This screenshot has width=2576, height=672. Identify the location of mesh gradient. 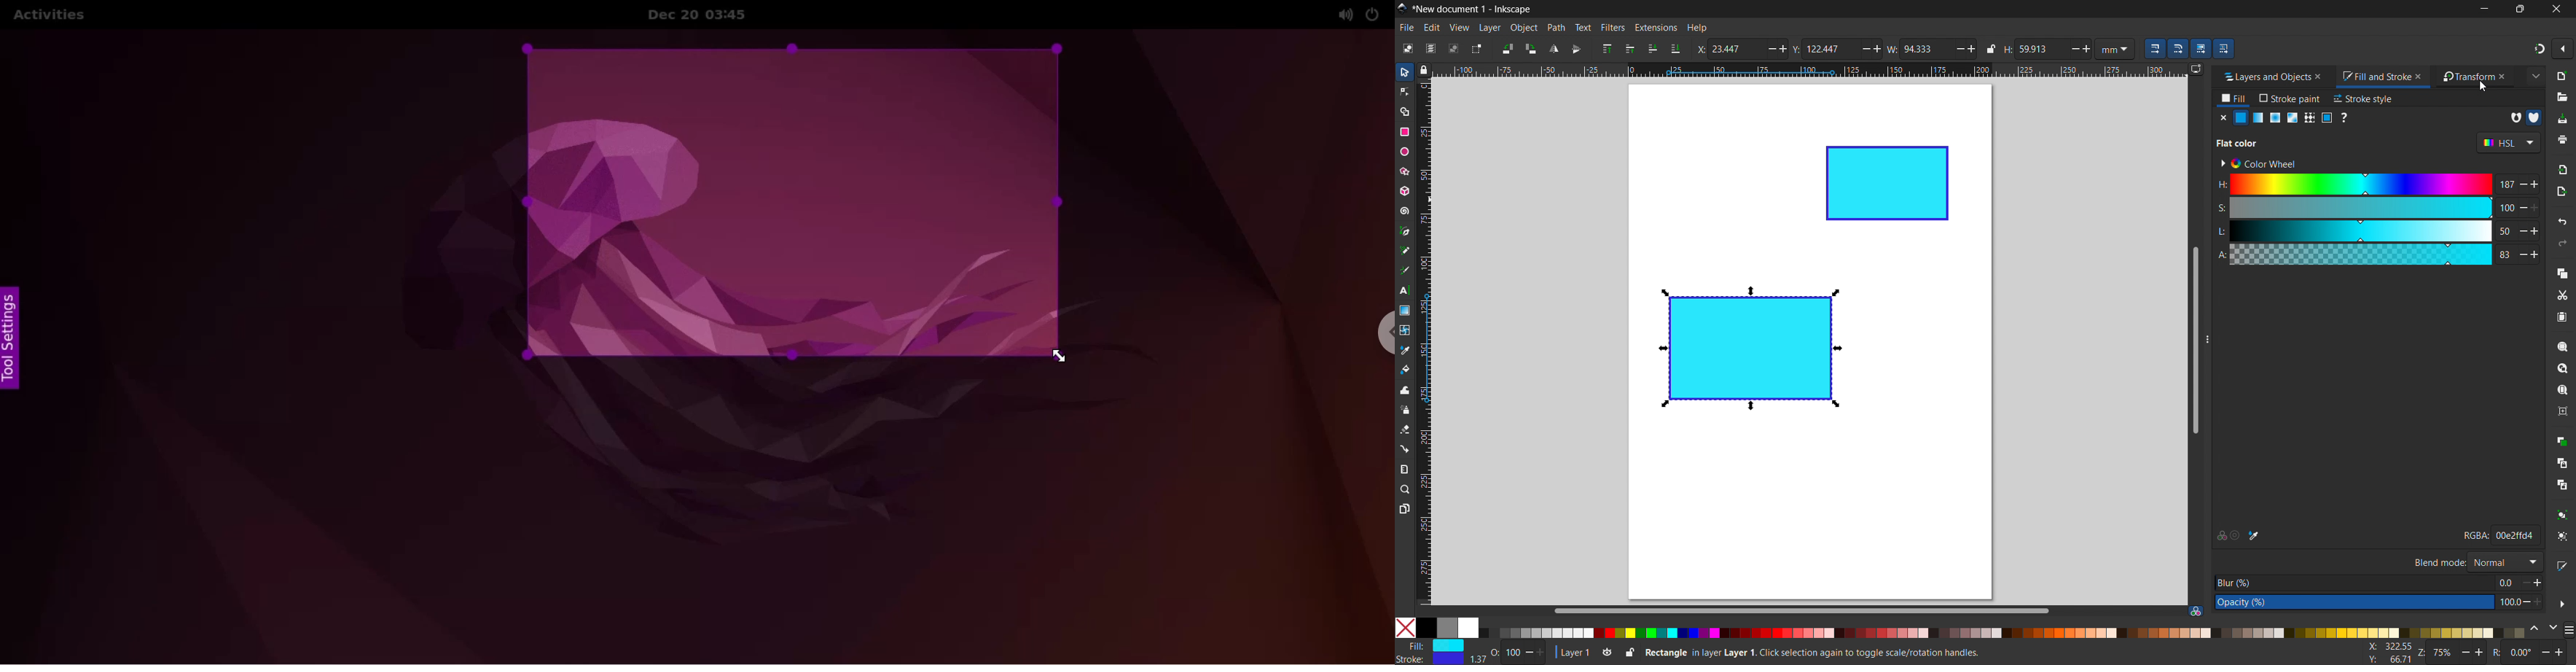
(2293, 118).